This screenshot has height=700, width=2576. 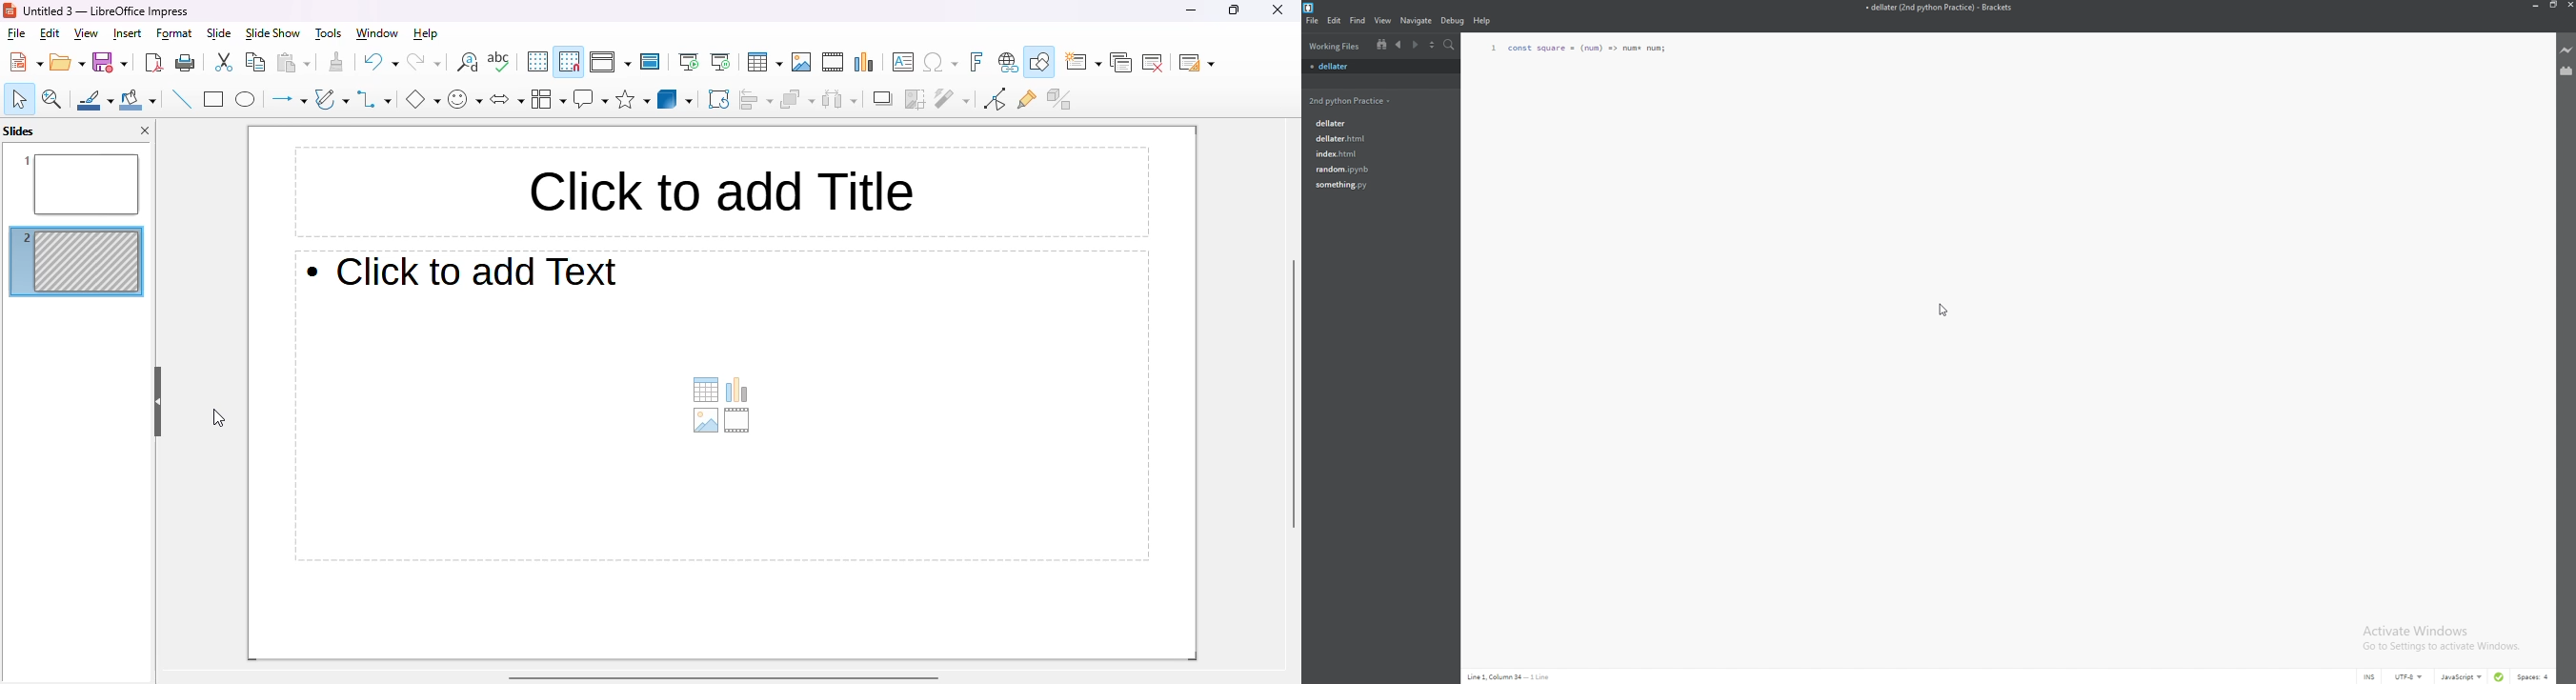 I want to click on curves and polygons, so click(x=332, y=99).